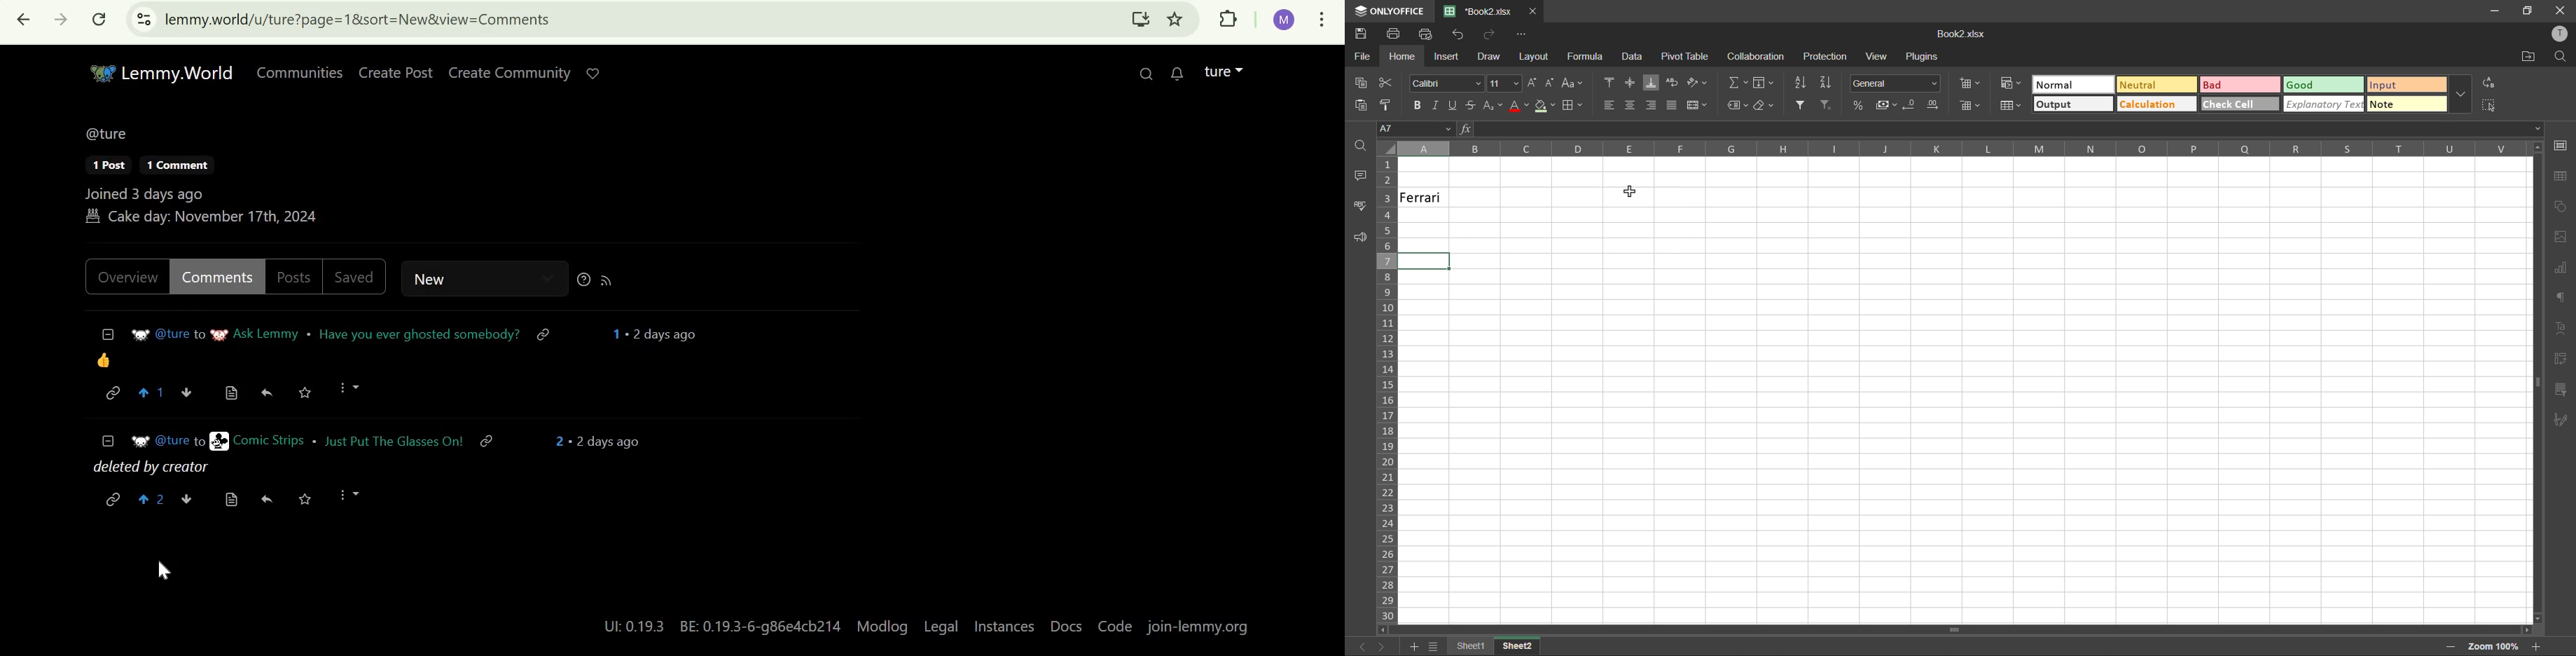  Describe the element at coordinates (100, 165) in the screenshot. I see `1 post` at that location.